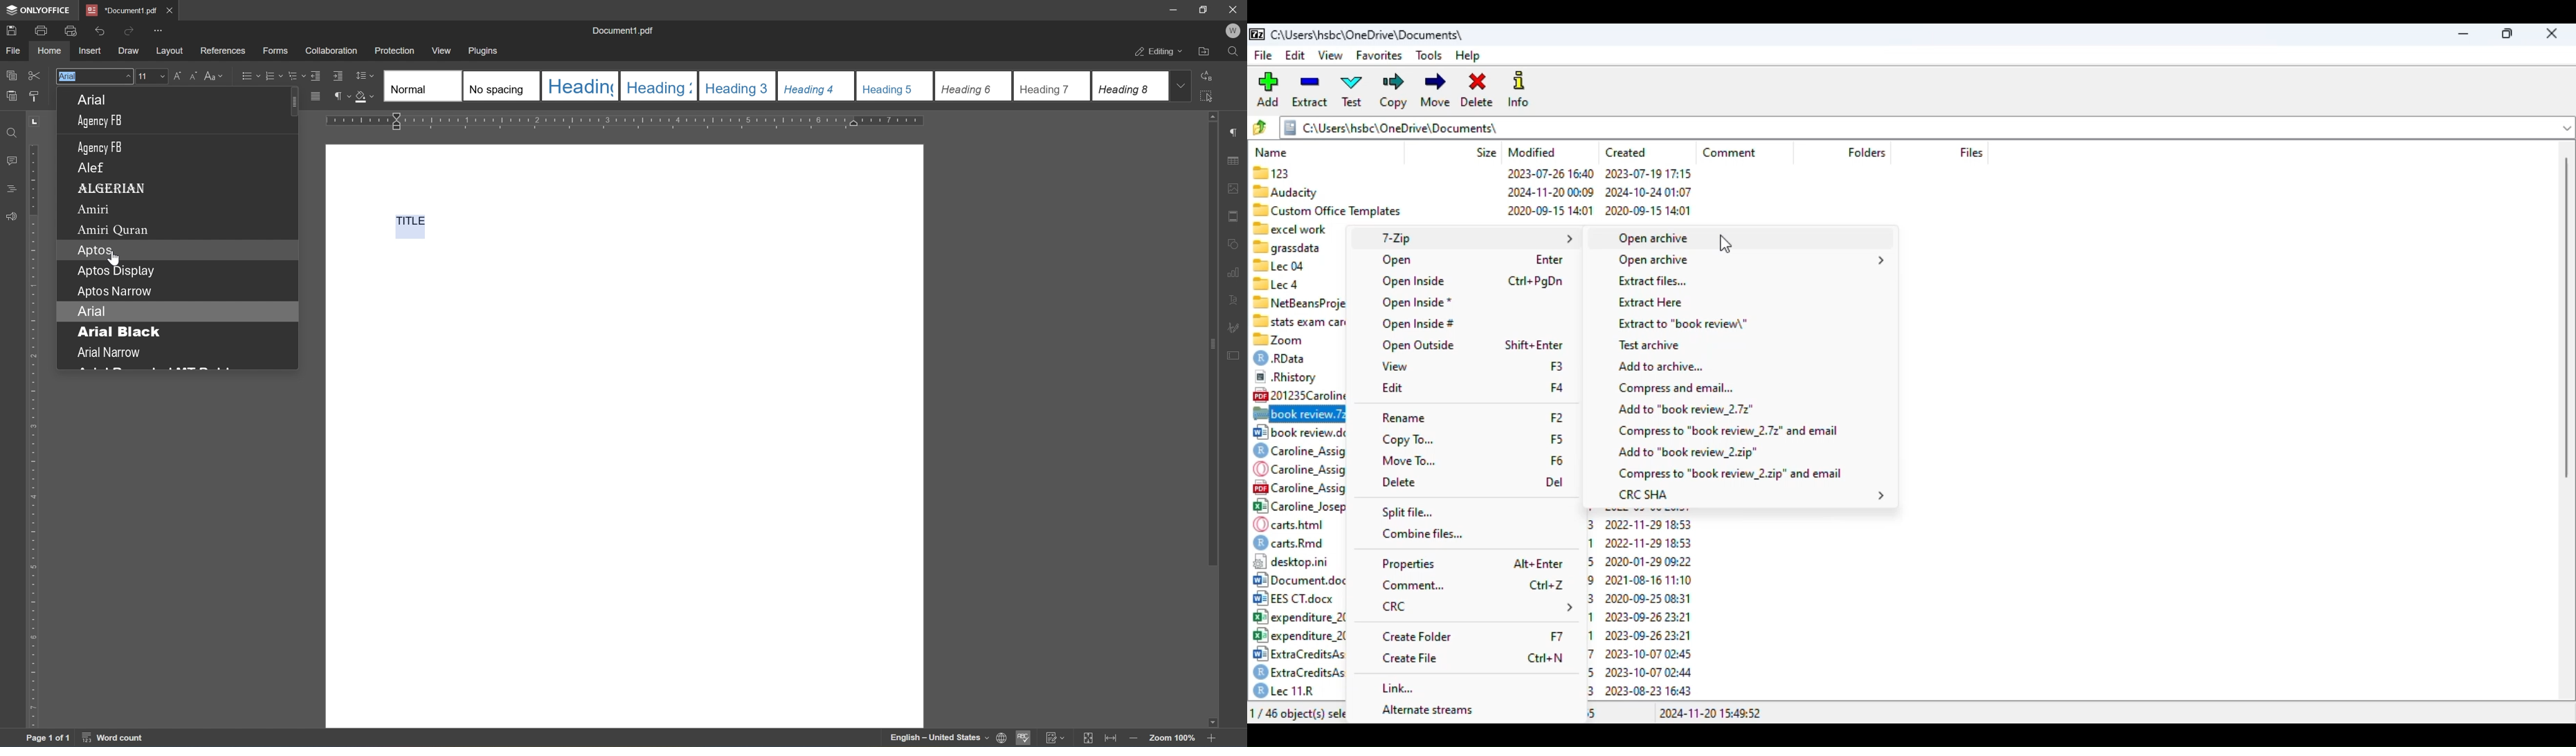 The width and height of the screenshot is (2576, 756). What do you see at coordinates (624, 121) in the screenshot?
I see `ruler` at bounding box center [624, 121].